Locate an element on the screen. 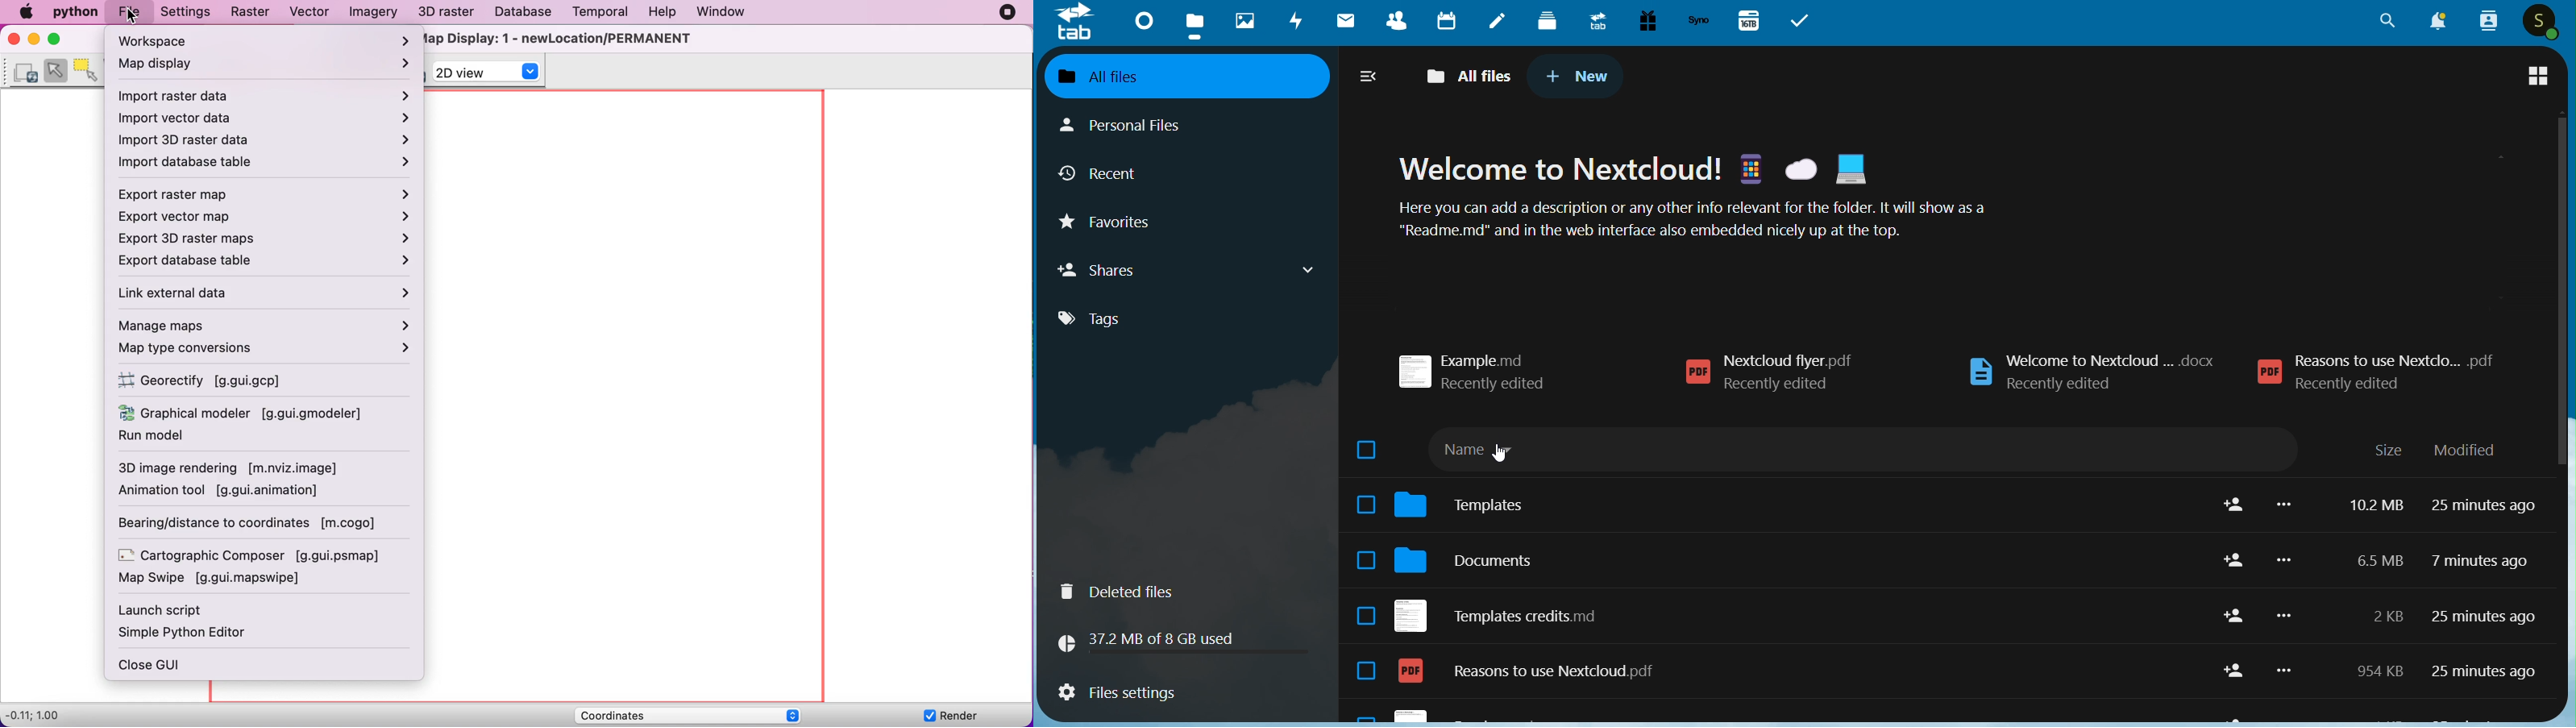  Dashboard is located at coordinates (1144, 21).